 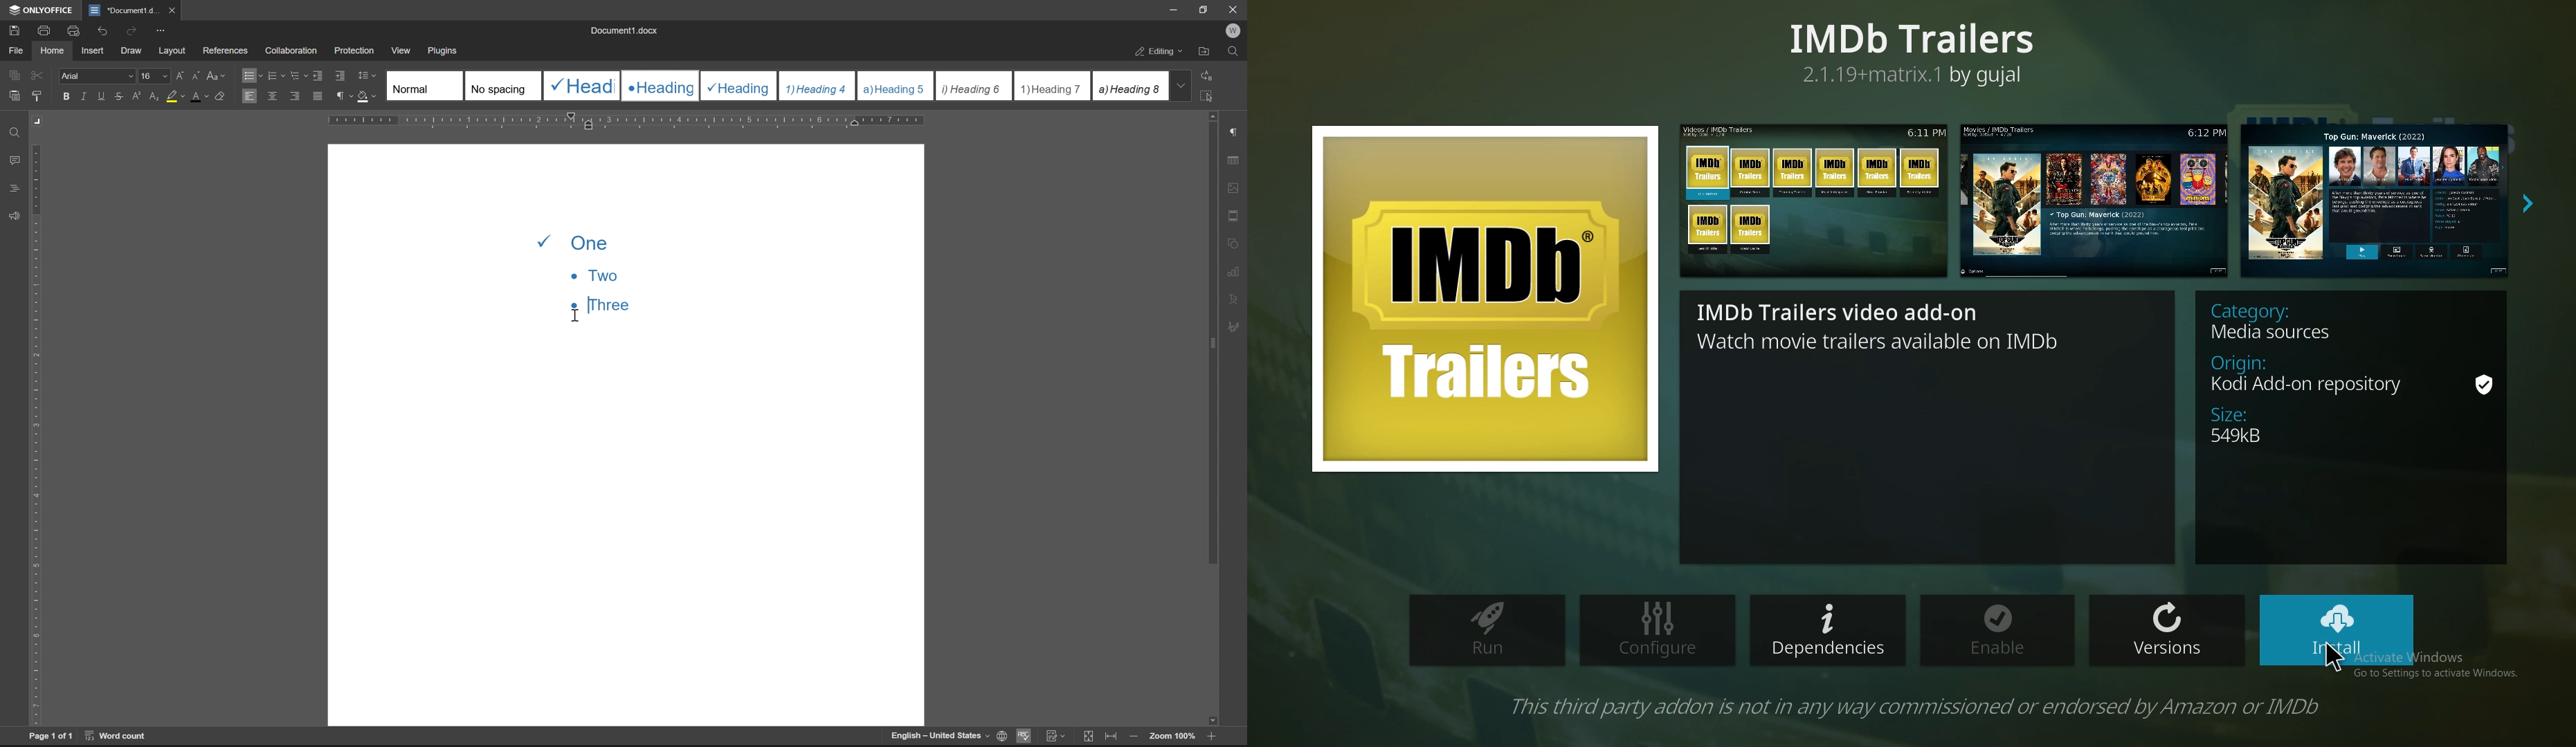 What do you see at coordinates (172, 51) in the screenshot?
I see `layout` at bounding box center [172, 51].